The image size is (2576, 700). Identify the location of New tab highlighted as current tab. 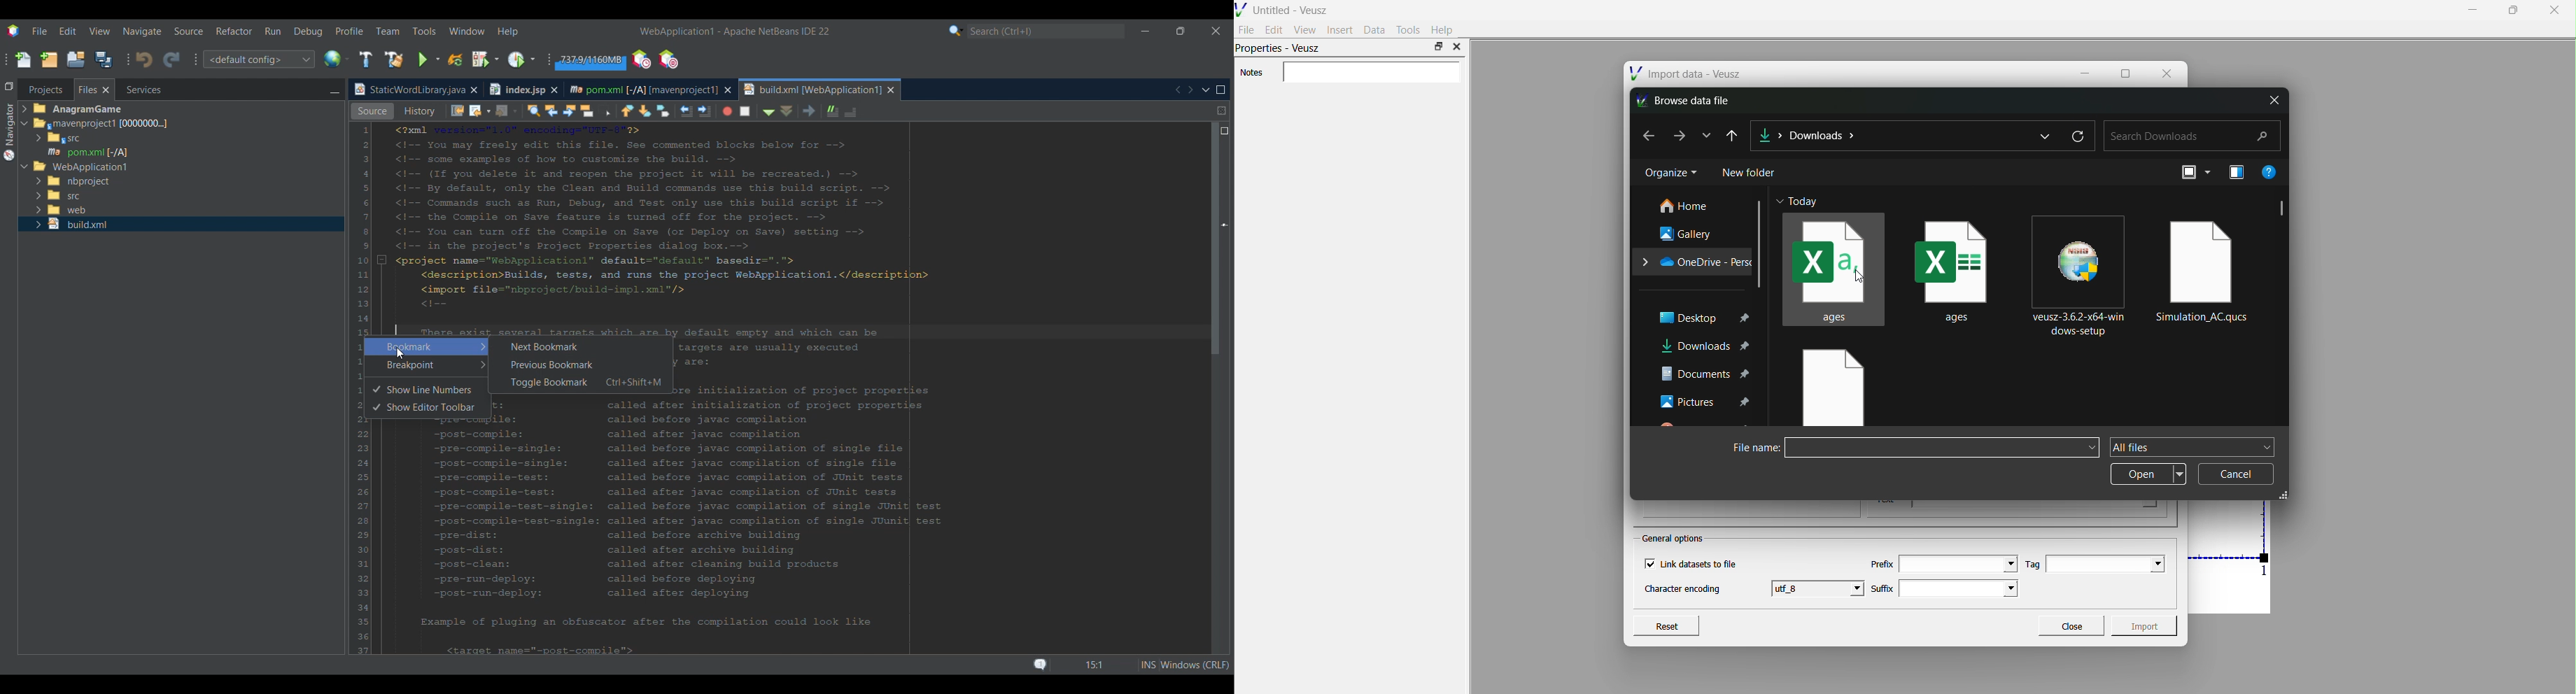
(812, 89).